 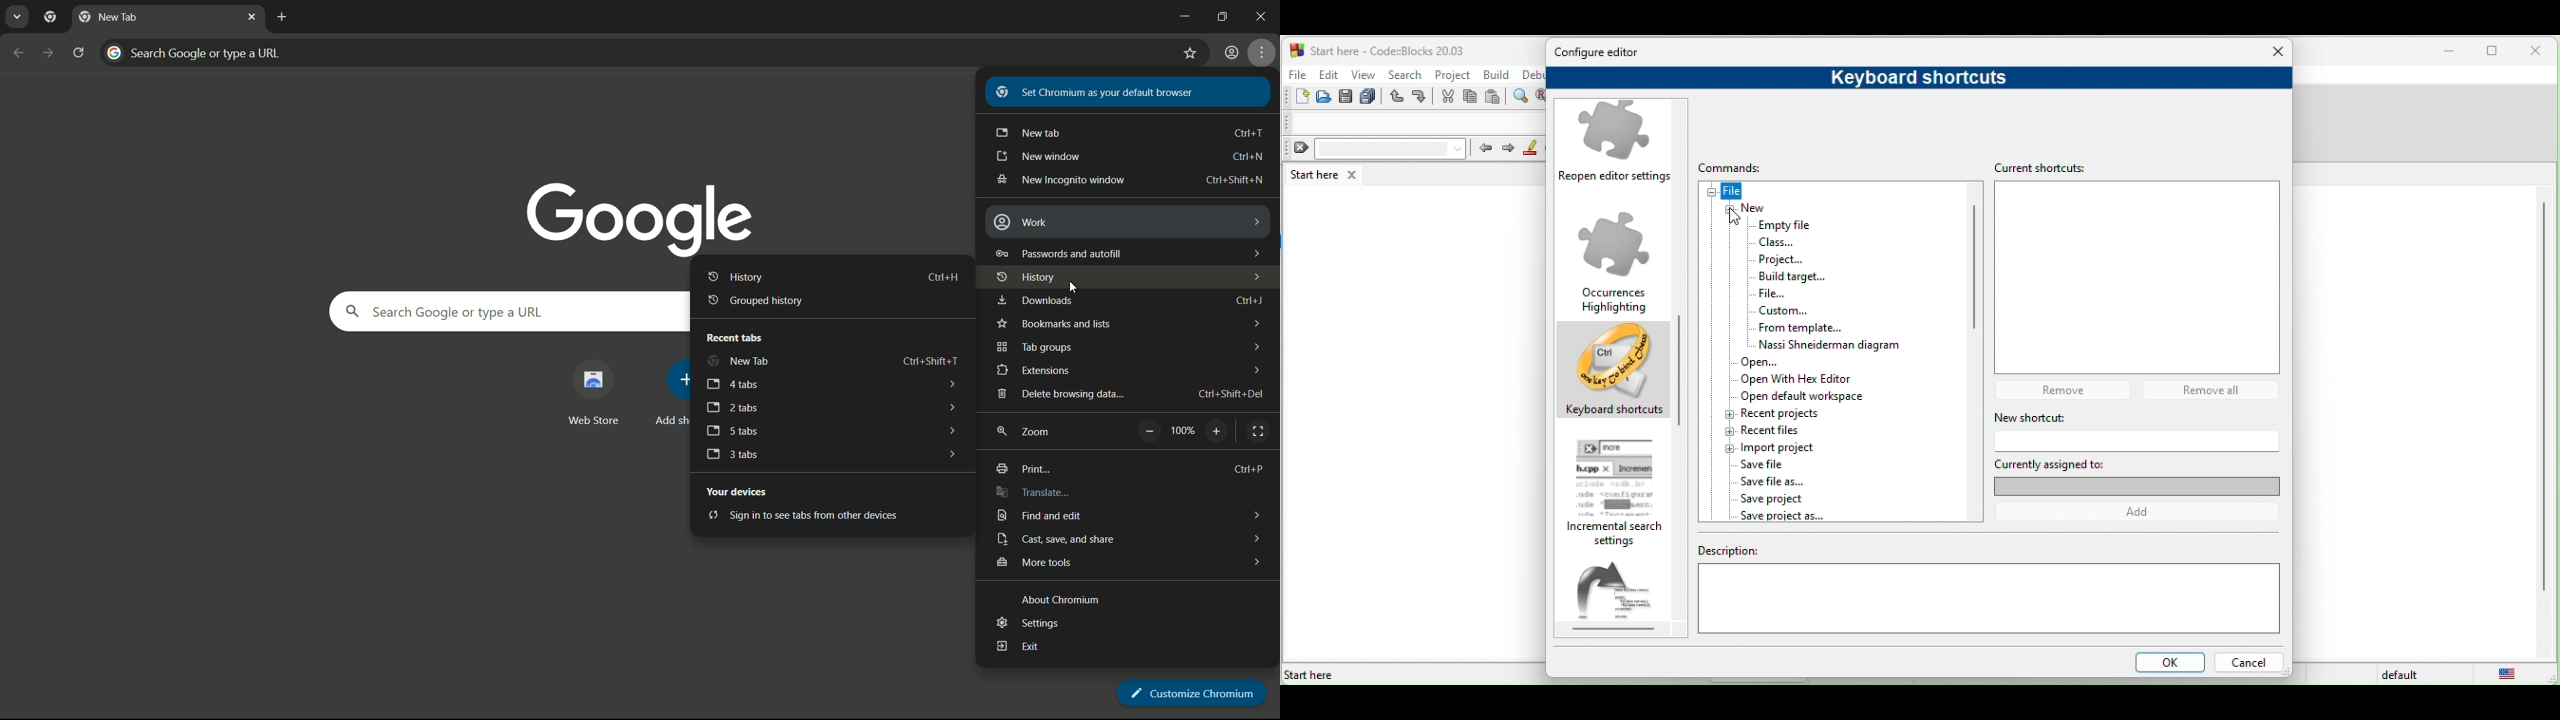 I want to click on find and edit, so click(x=1037, y=516).